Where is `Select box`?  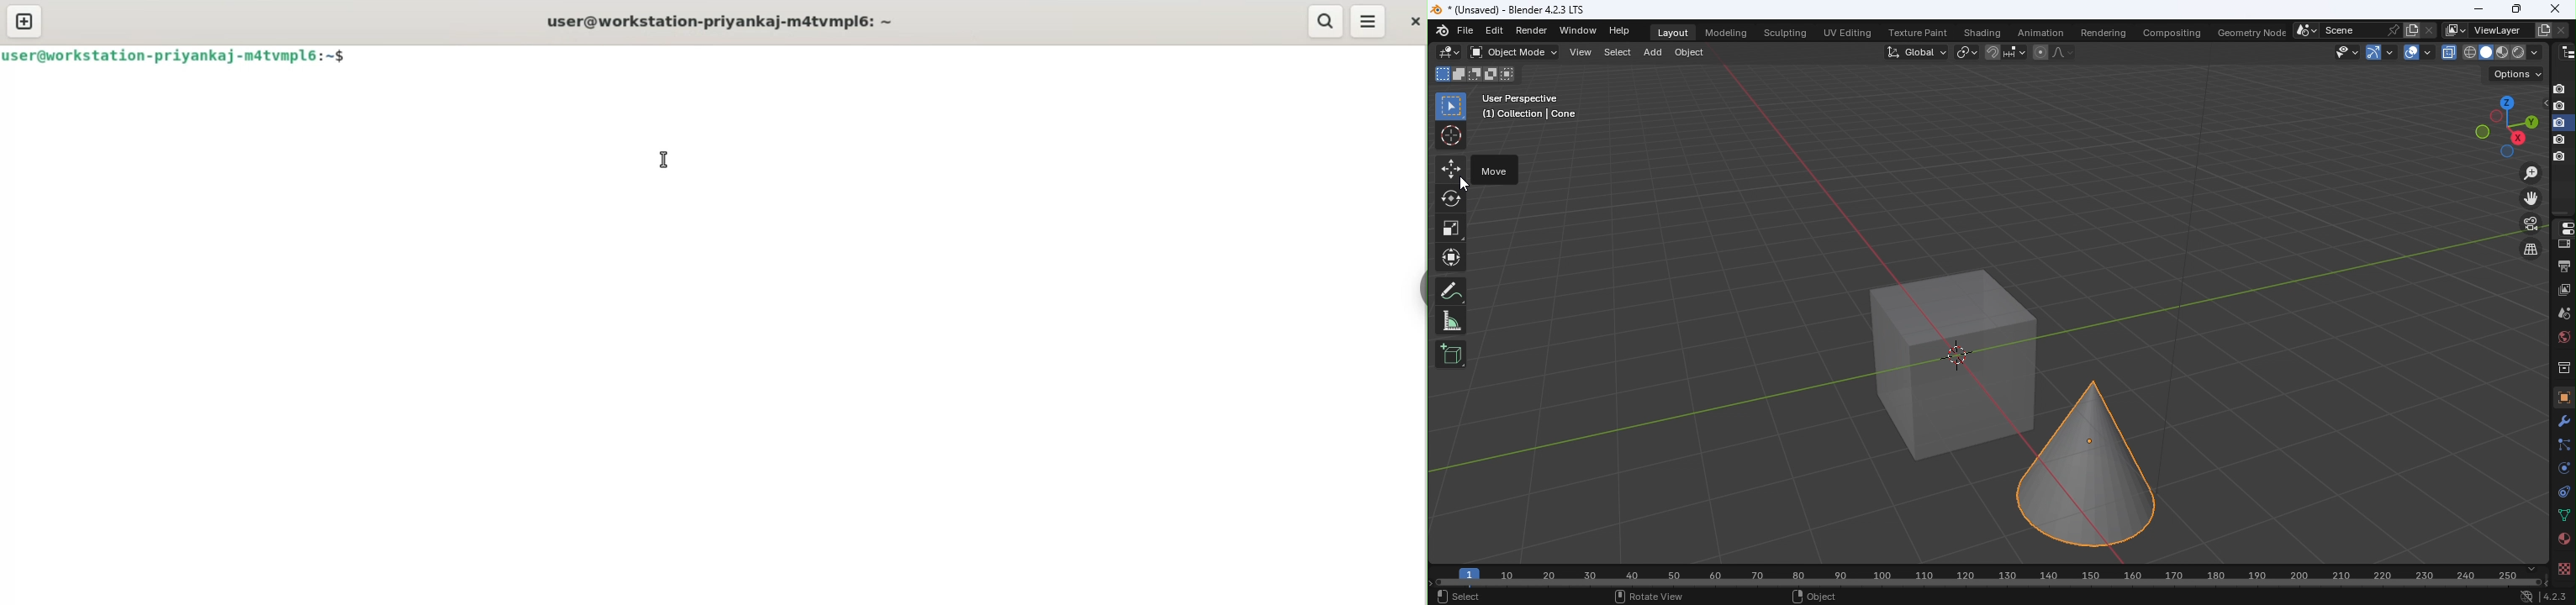
Select box is located at coordinates (1450, 107).